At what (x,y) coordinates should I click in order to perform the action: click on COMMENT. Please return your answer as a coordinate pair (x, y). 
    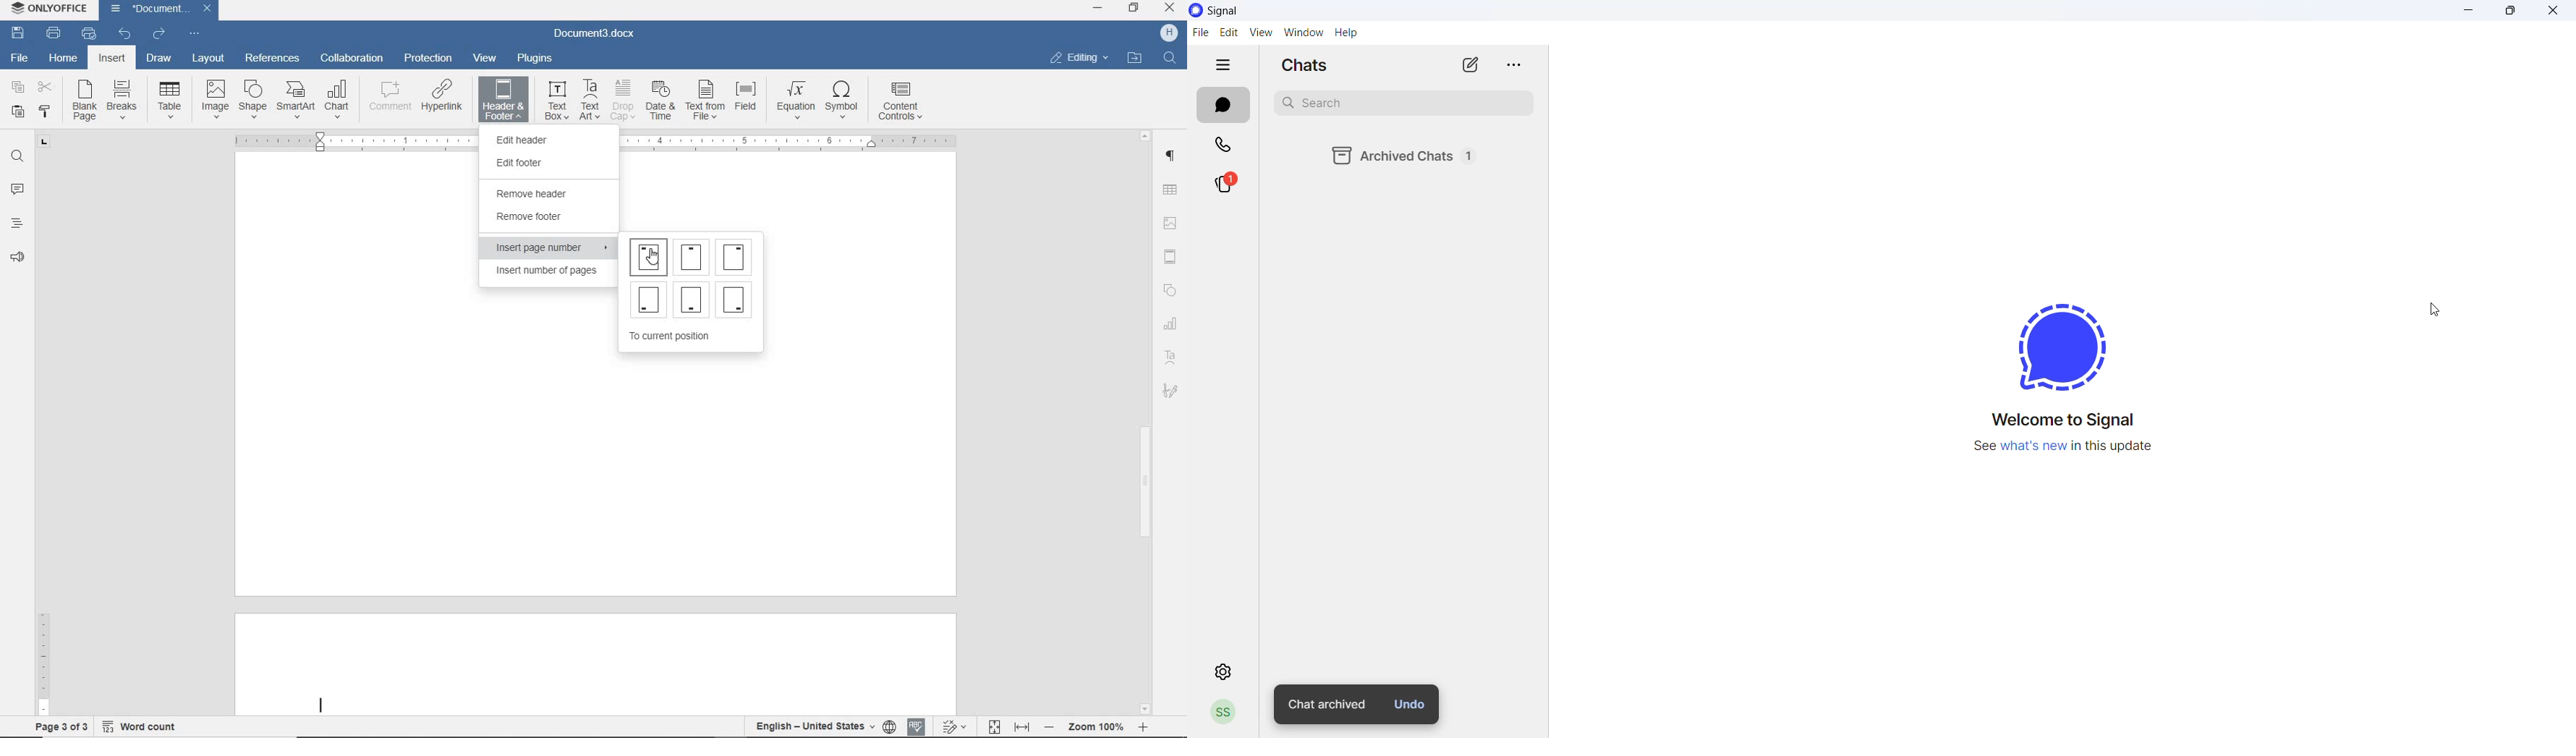
    Looking at the image, I should click on (387, 100).